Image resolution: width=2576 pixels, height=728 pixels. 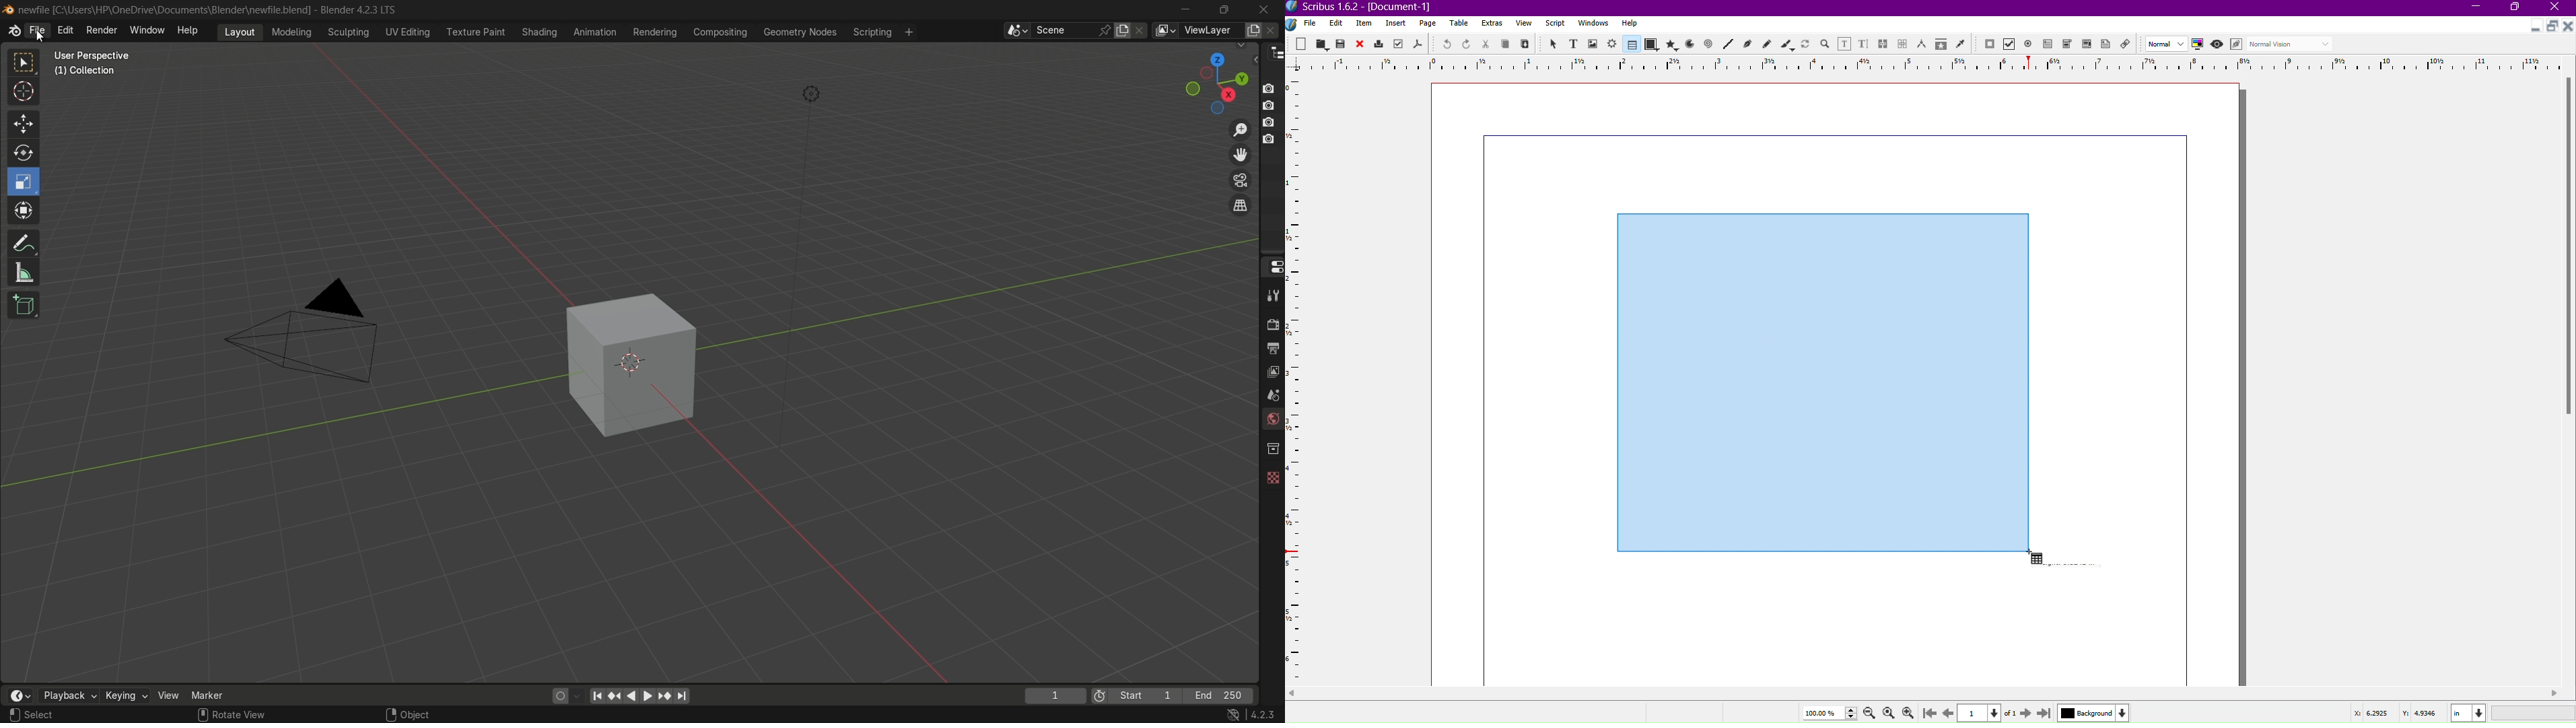 What do you see at coordinates (2011, 45) in the screenshot?
I see `PDF Check Box` at bounding box center [2011, 45].